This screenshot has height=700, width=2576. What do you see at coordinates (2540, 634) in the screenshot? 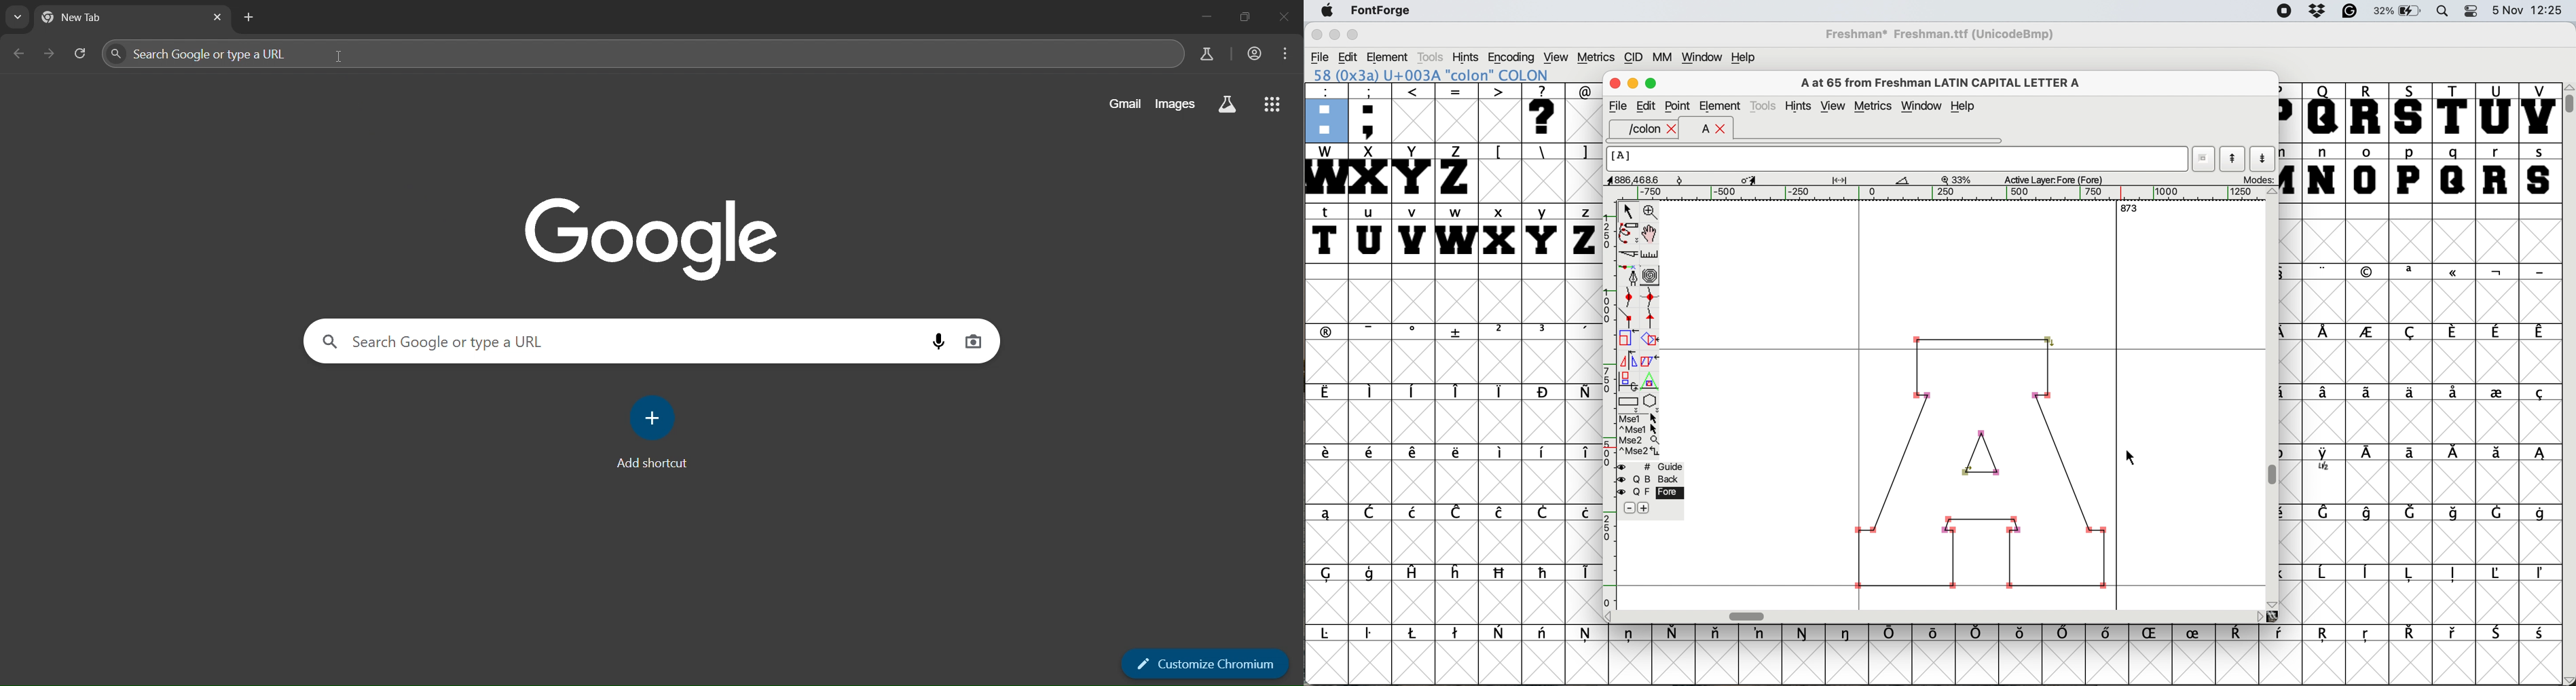
I see `symbol` at bounding box center [2540, 634].